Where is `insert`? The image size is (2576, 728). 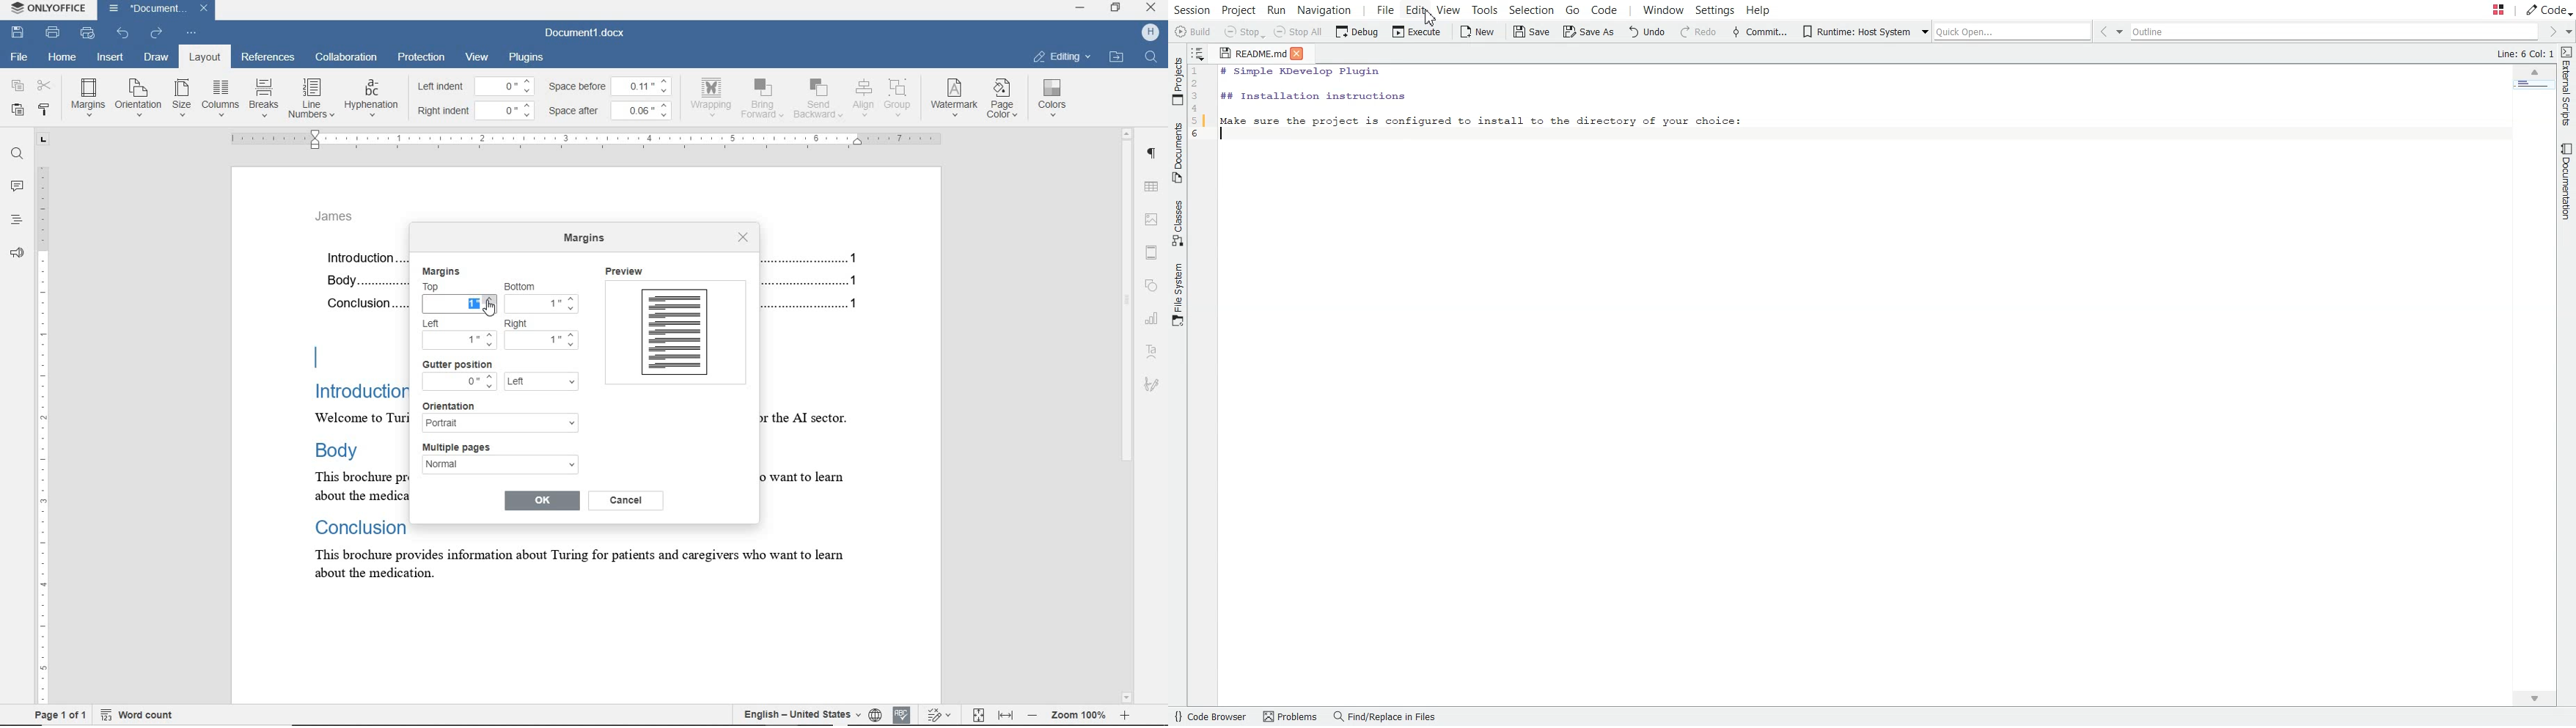 insert is located at coordinates (112, 58).